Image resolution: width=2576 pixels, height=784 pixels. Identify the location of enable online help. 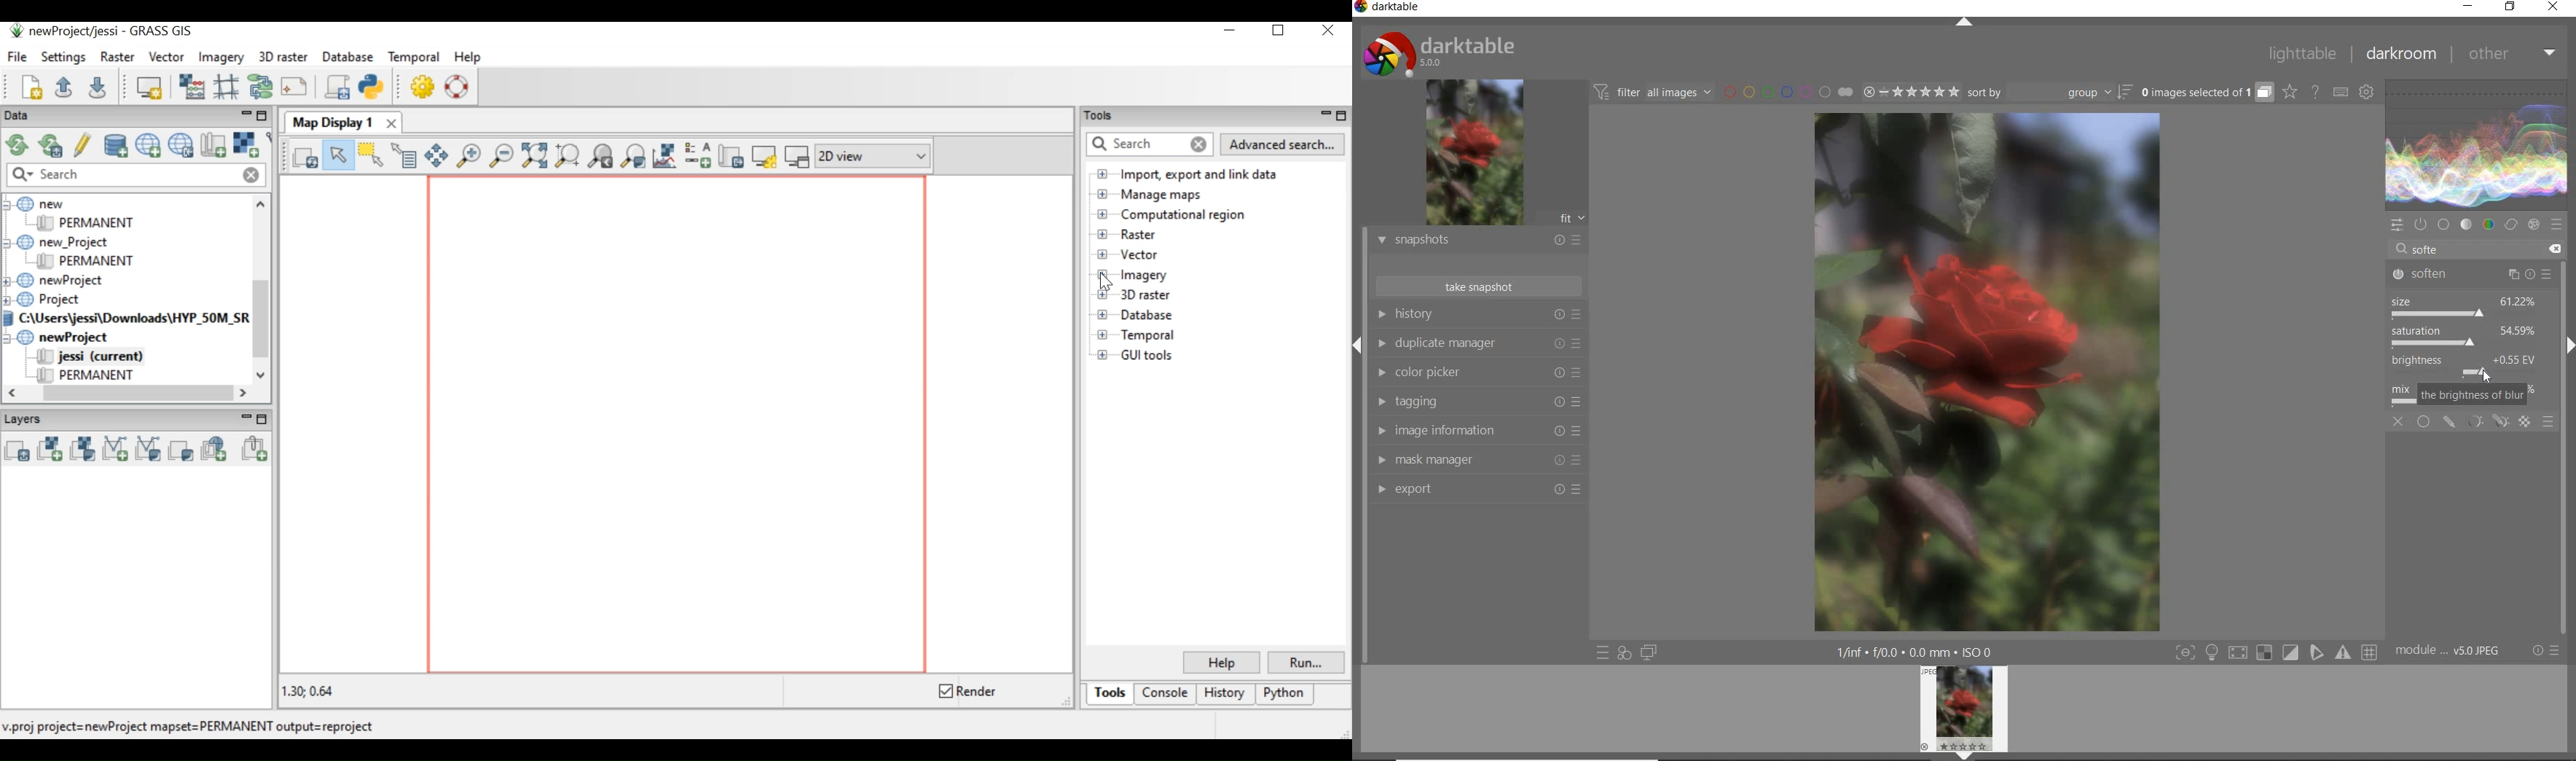
(2316, 92).